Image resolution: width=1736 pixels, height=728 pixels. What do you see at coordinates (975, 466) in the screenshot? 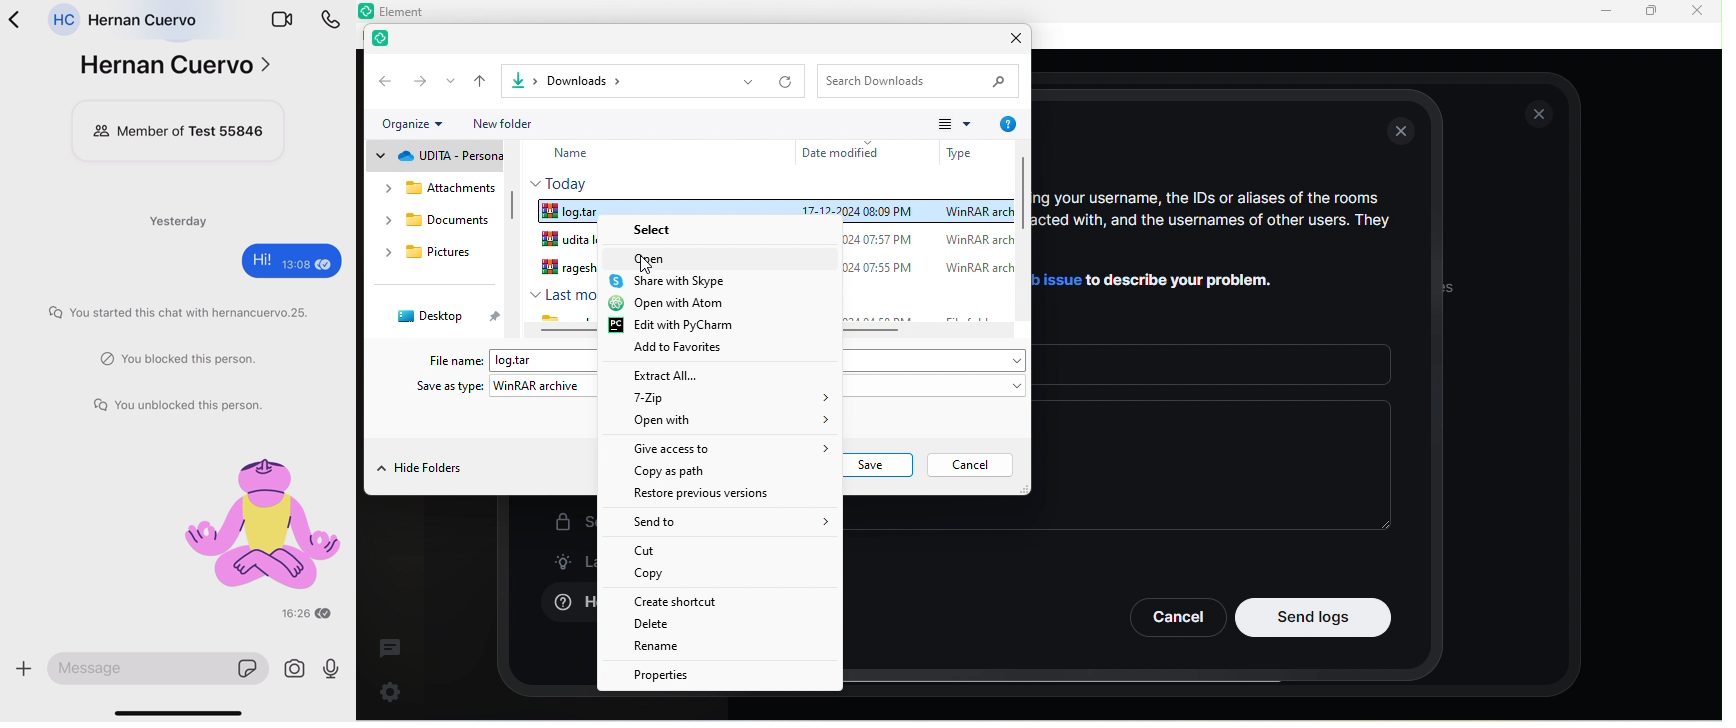
I see `cancel` at bounding box center [975, 466].